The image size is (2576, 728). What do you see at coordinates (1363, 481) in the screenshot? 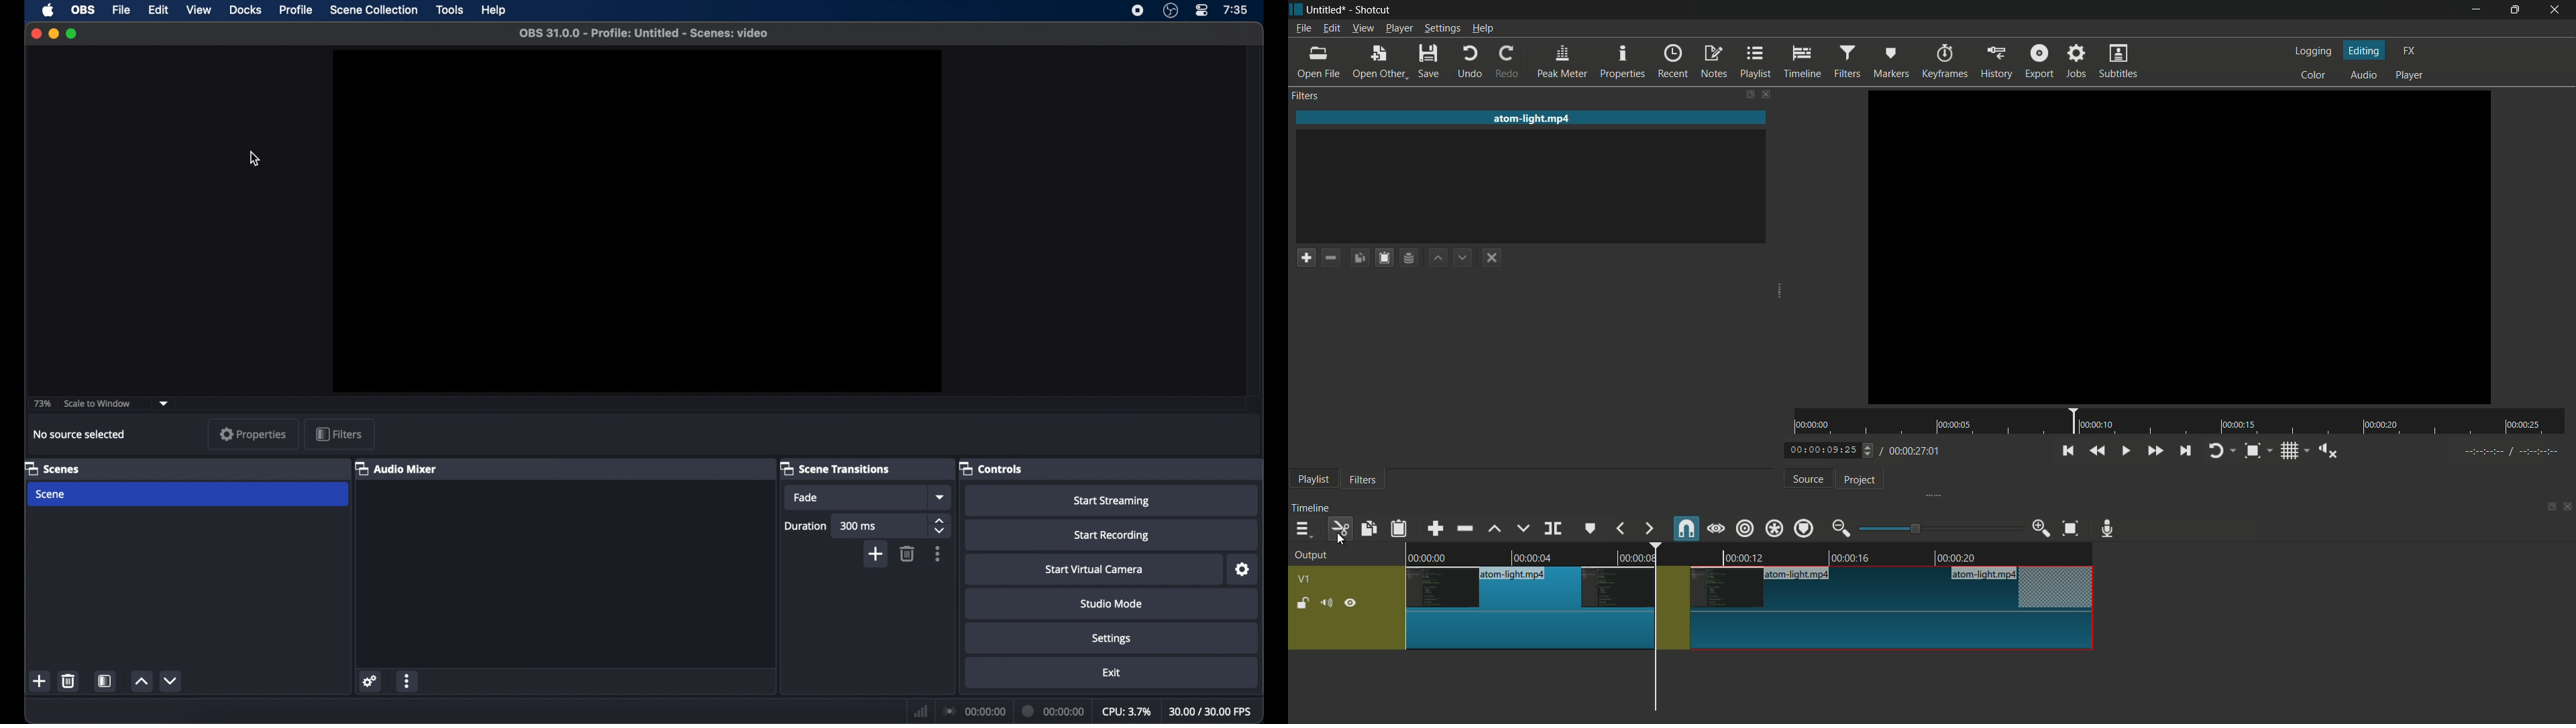
I see `filters` at bounding box center [1363, 481].